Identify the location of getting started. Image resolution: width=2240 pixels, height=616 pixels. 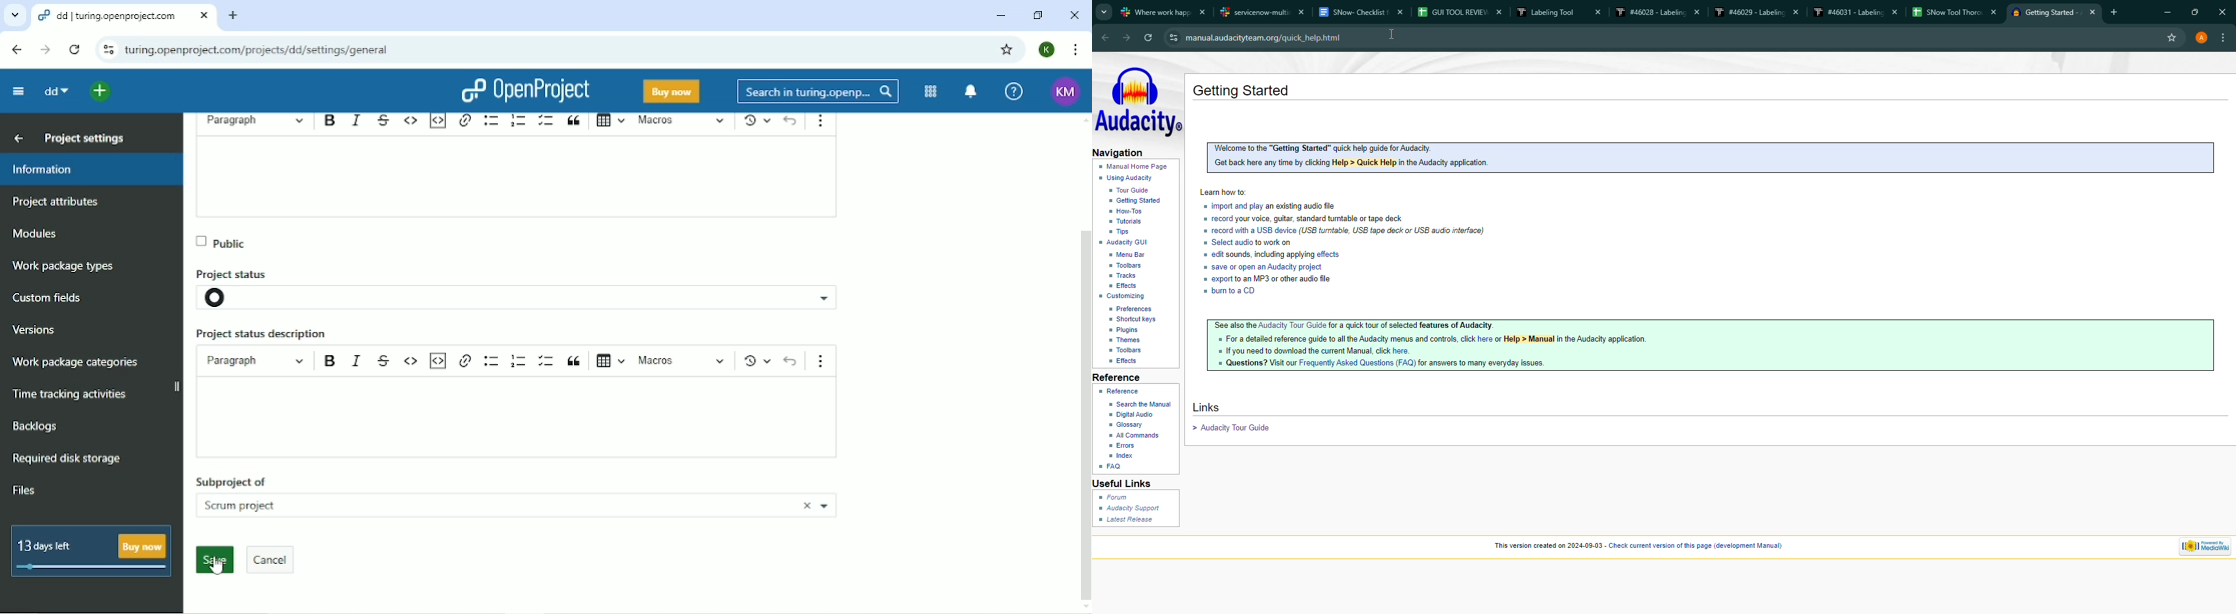
(1246, 89).